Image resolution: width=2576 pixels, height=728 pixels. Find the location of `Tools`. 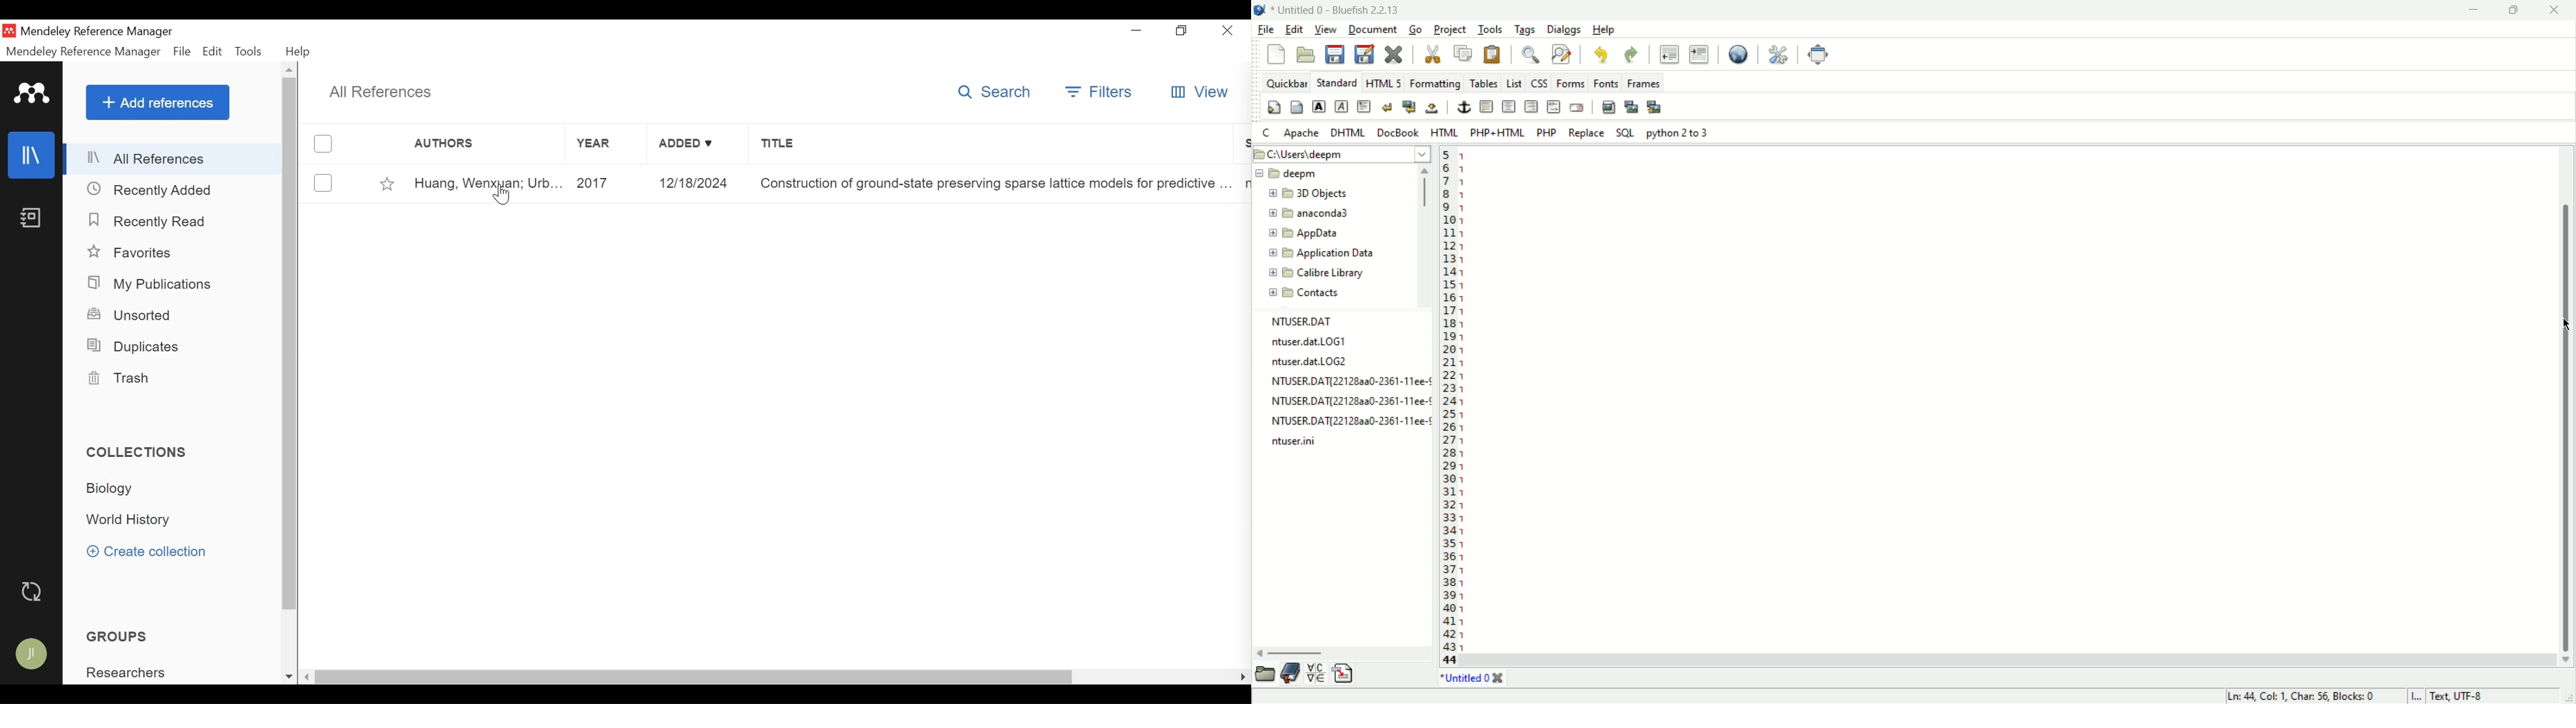

Tools is located at coordinates (250, 51).